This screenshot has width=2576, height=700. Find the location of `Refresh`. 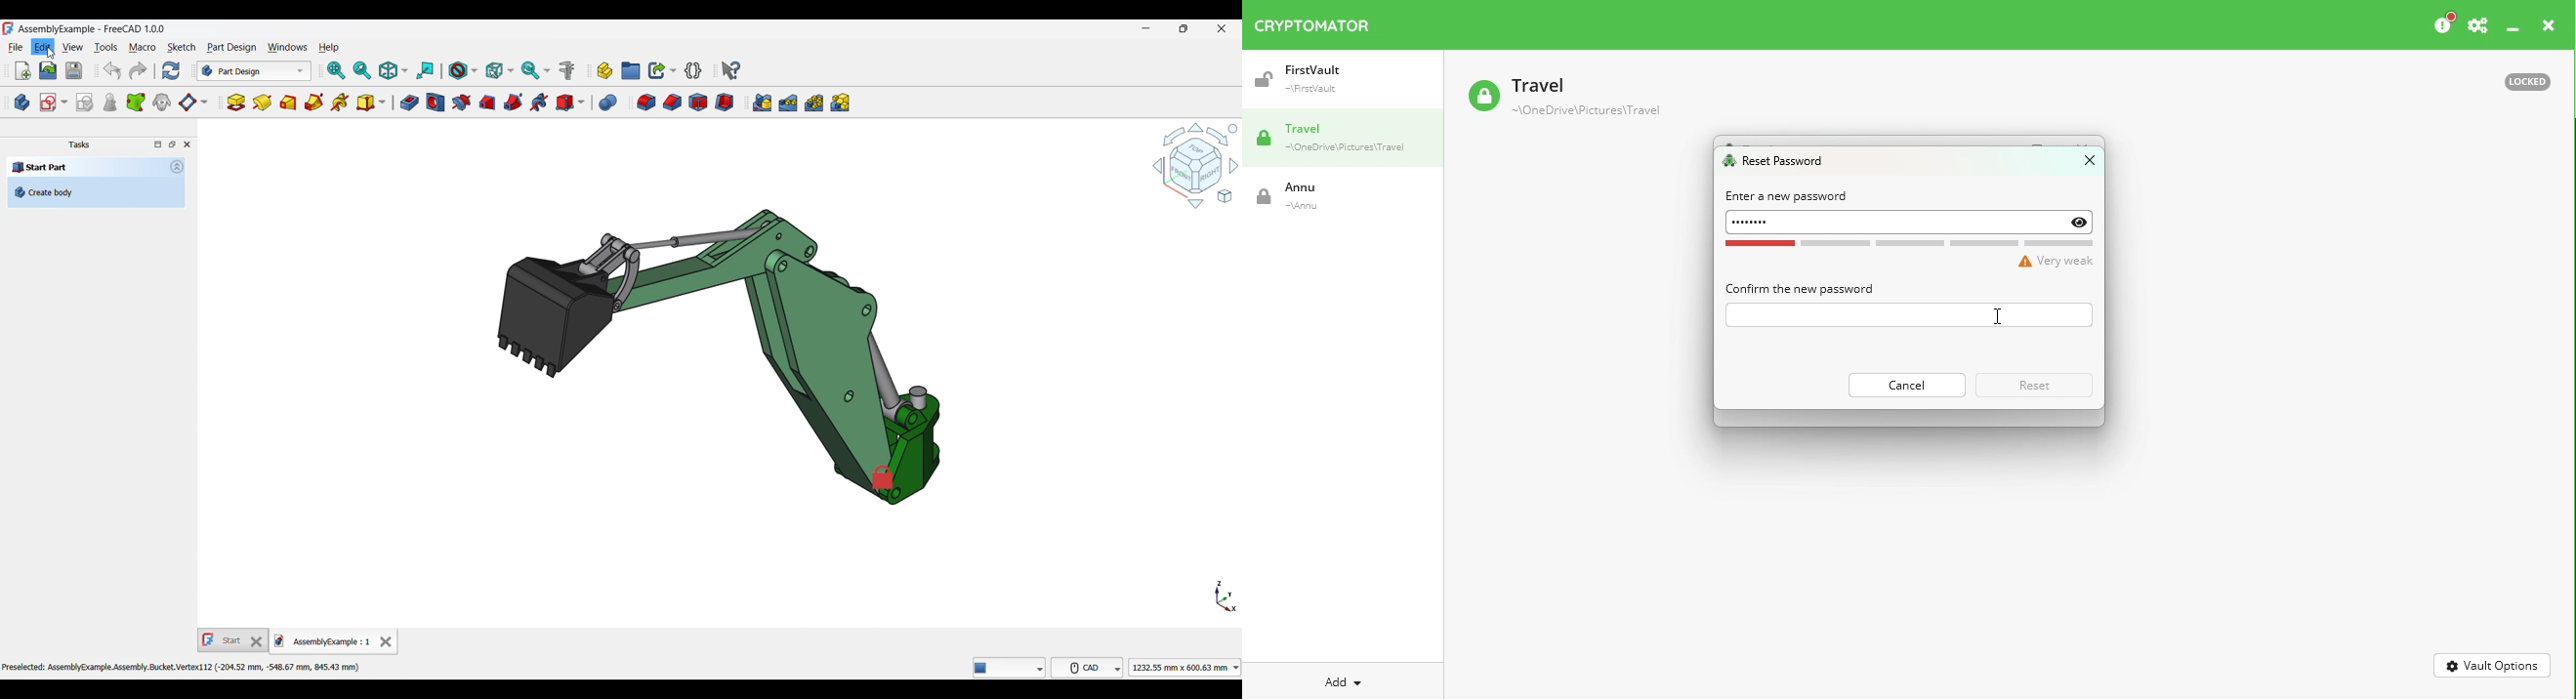

Refresh is located at coordinates (170, 71).